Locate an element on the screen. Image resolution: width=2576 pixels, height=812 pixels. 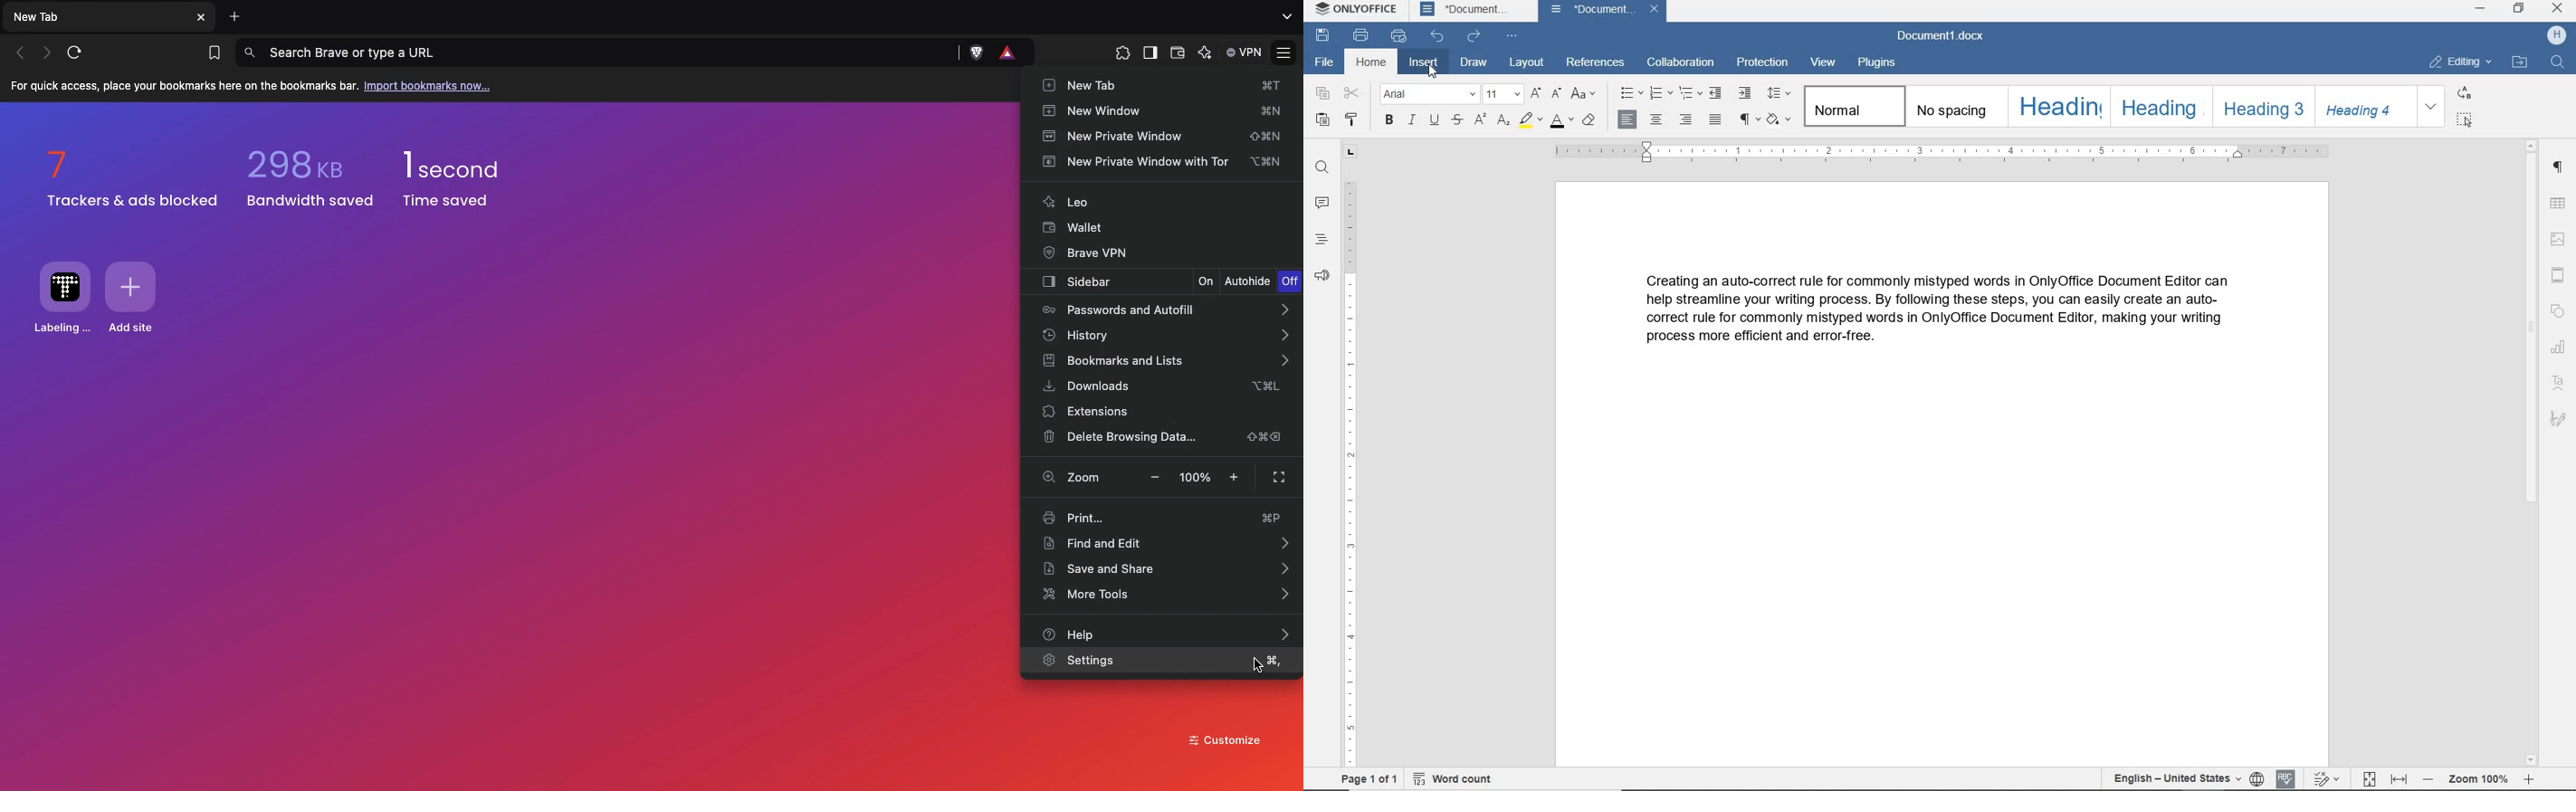
spell checking is located at coordinates (2283, 778).